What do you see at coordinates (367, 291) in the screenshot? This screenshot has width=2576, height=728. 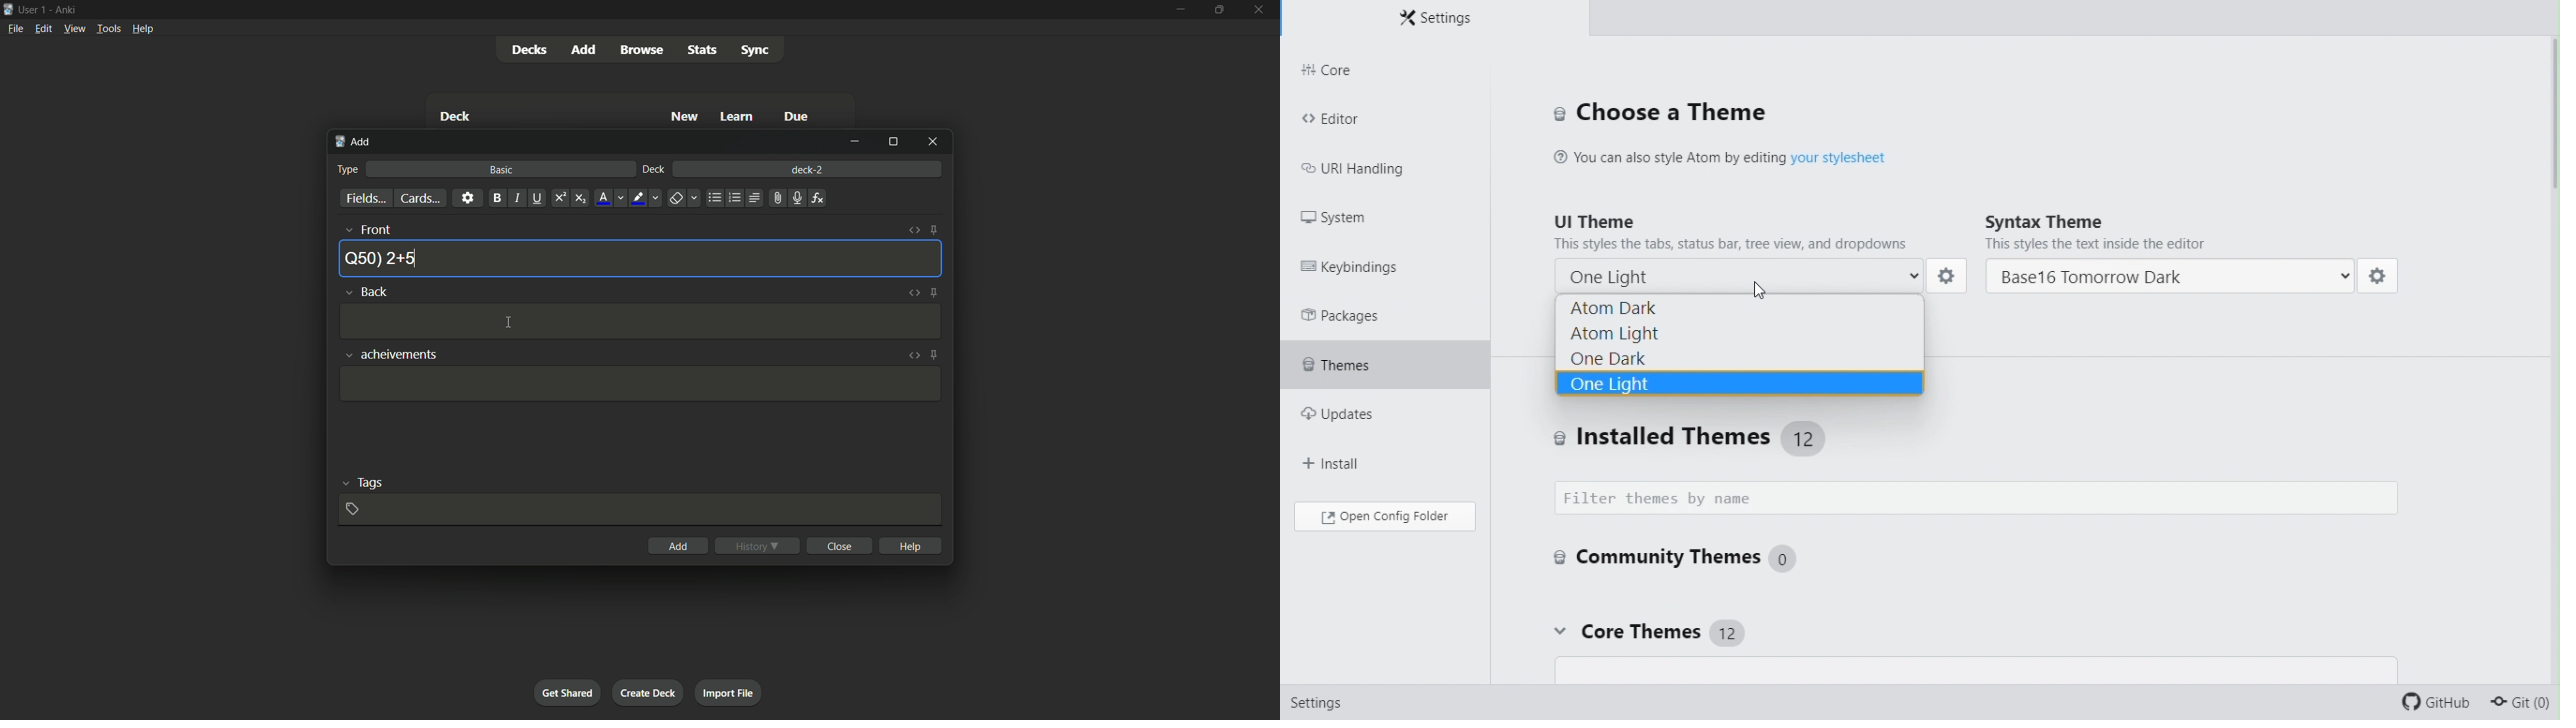 I see `back` at bounding box center [367, 291].